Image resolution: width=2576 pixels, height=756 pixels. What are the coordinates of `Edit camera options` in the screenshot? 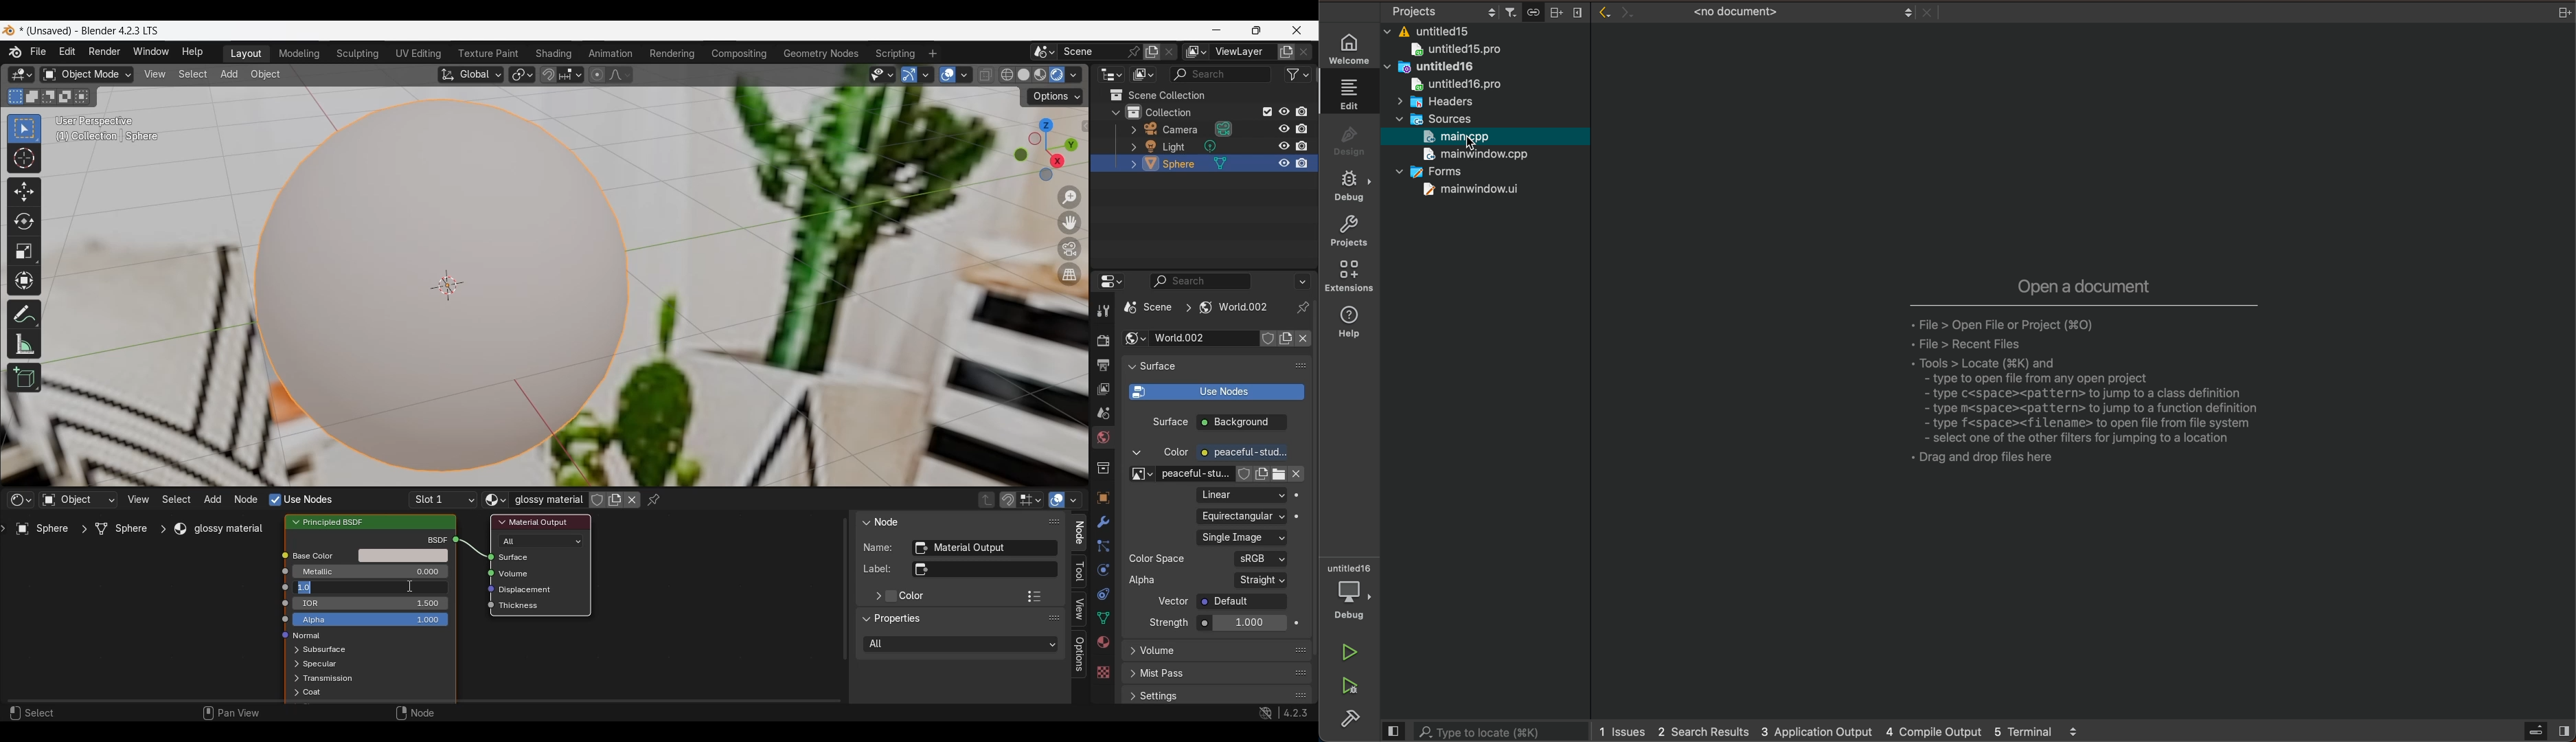 It's located at (1151, 128).